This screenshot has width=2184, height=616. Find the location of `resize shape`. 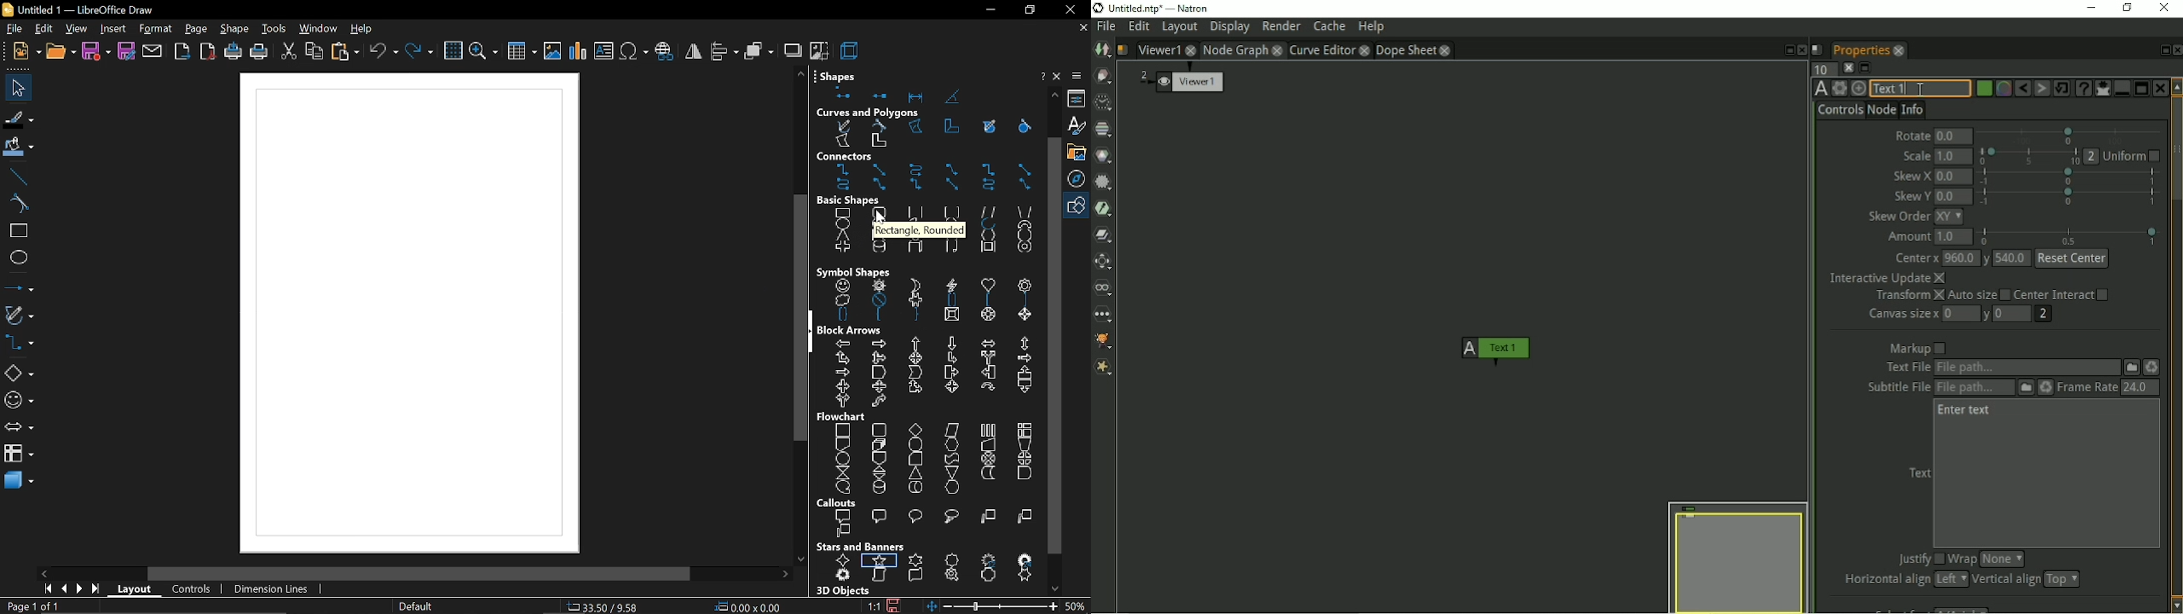

resize shape is located at coordinates (131, 606).